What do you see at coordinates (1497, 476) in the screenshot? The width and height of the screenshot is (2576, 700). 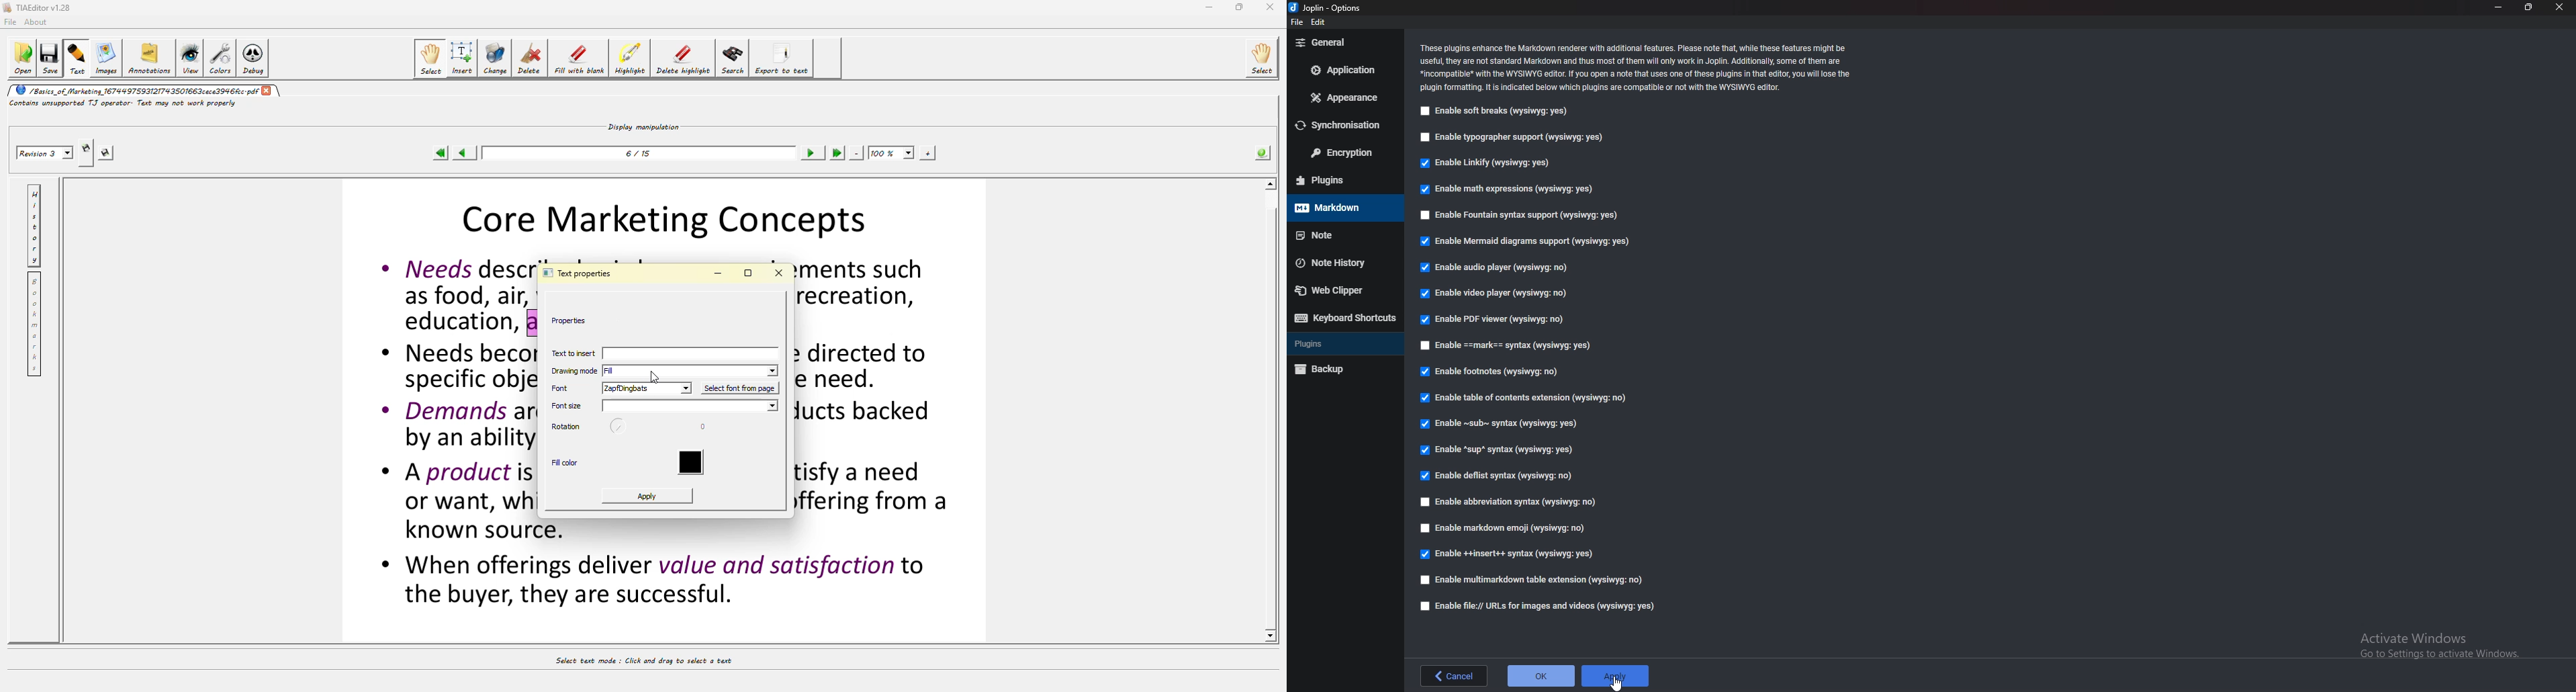 I see `Enable deflist syntax` at bounding box center [1497, 476].